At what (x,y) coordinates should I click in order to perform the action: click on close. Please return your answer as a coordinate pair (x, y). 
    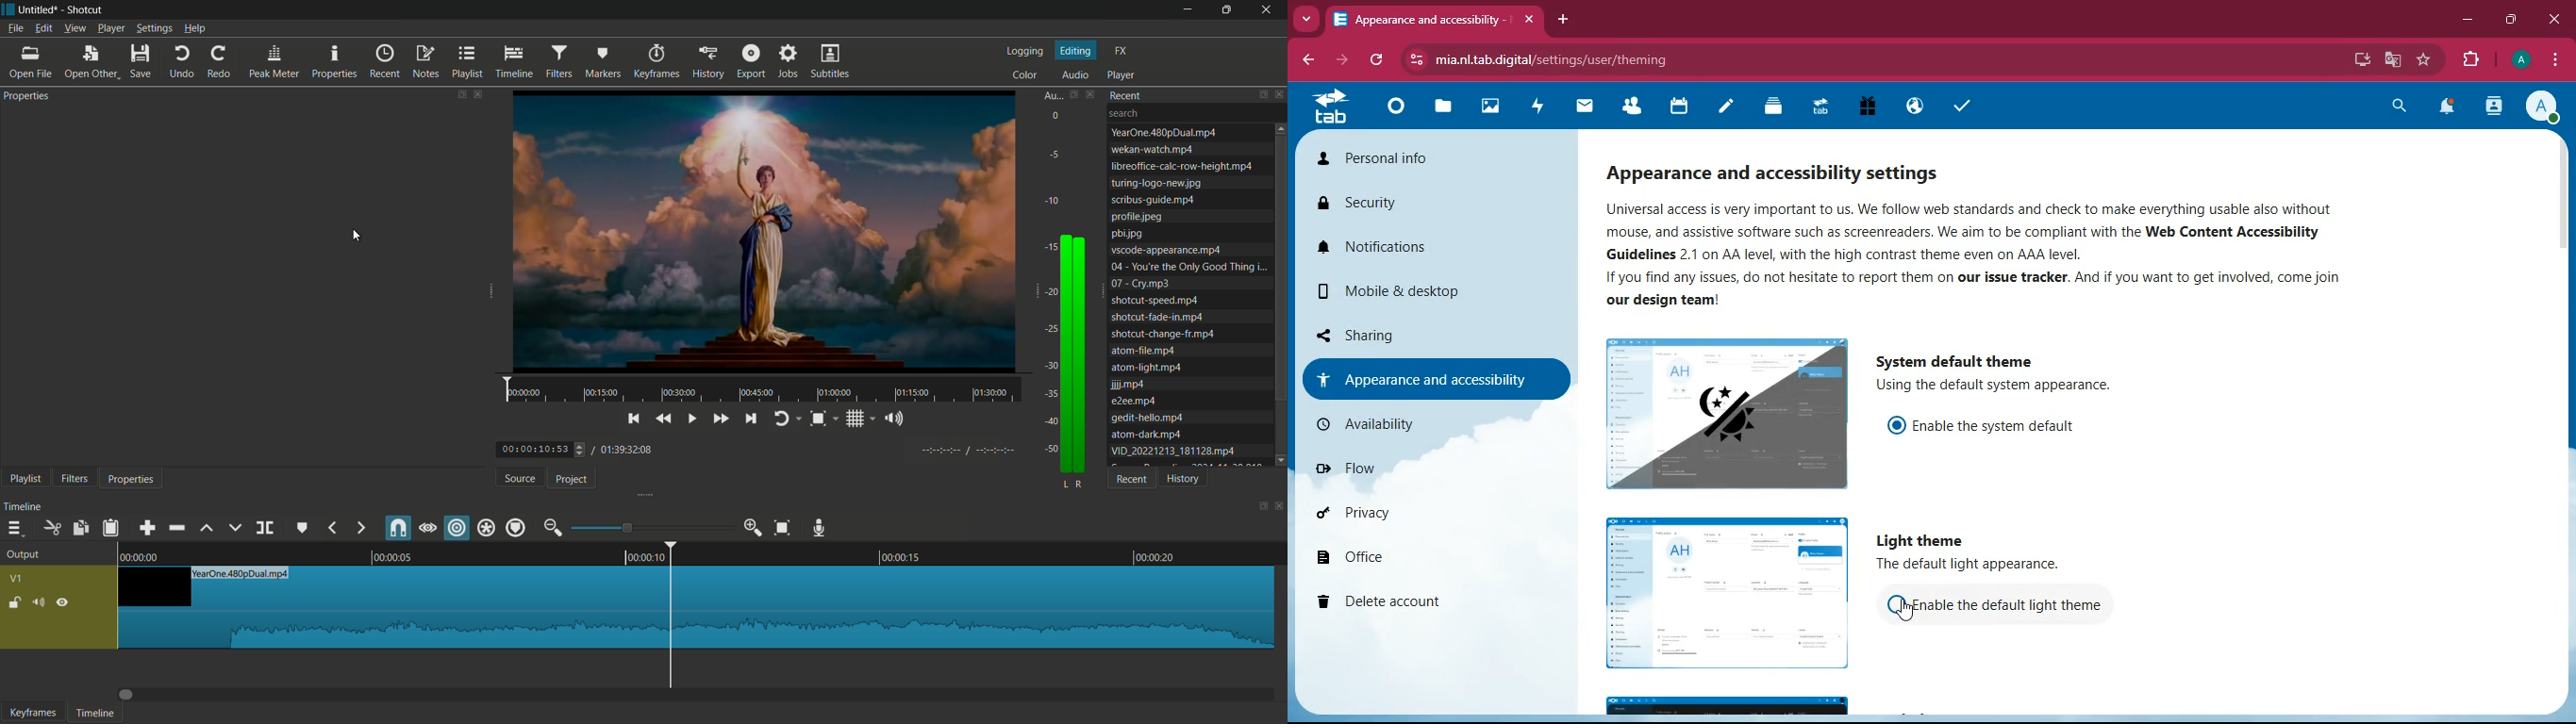
    Looking at the image, I should click on (1280, 505).